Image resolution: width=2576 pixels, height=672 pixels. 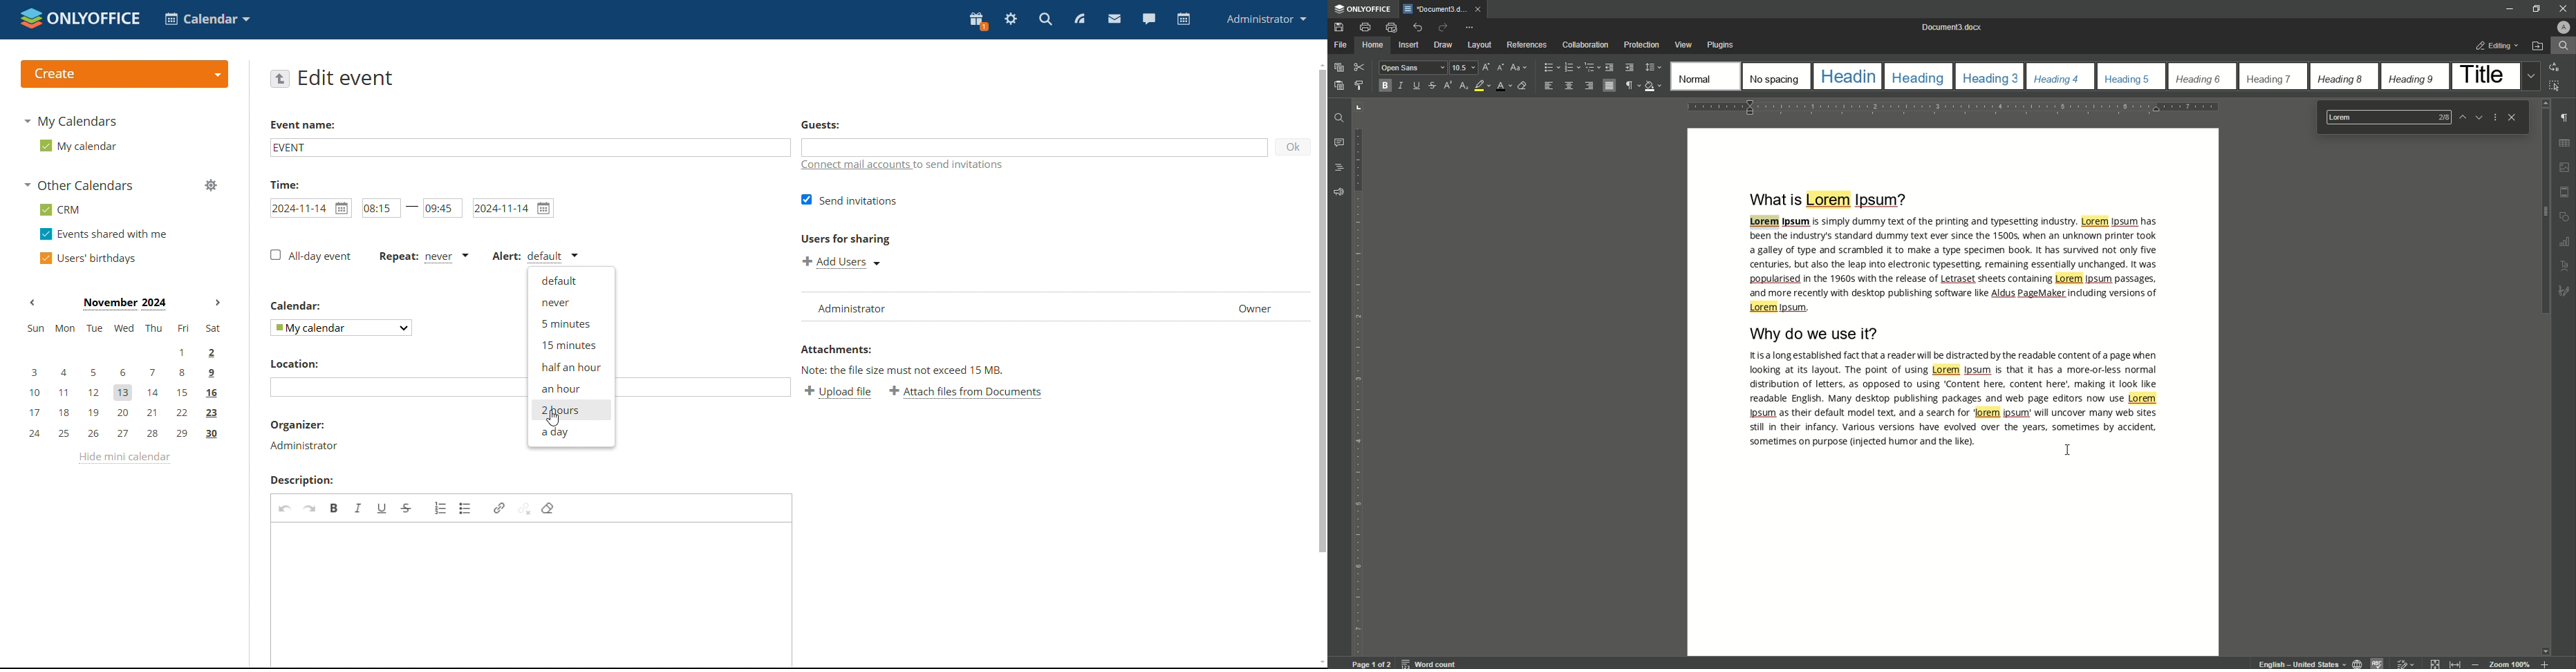 I want to click on expand, so click(x=2454, y=664).